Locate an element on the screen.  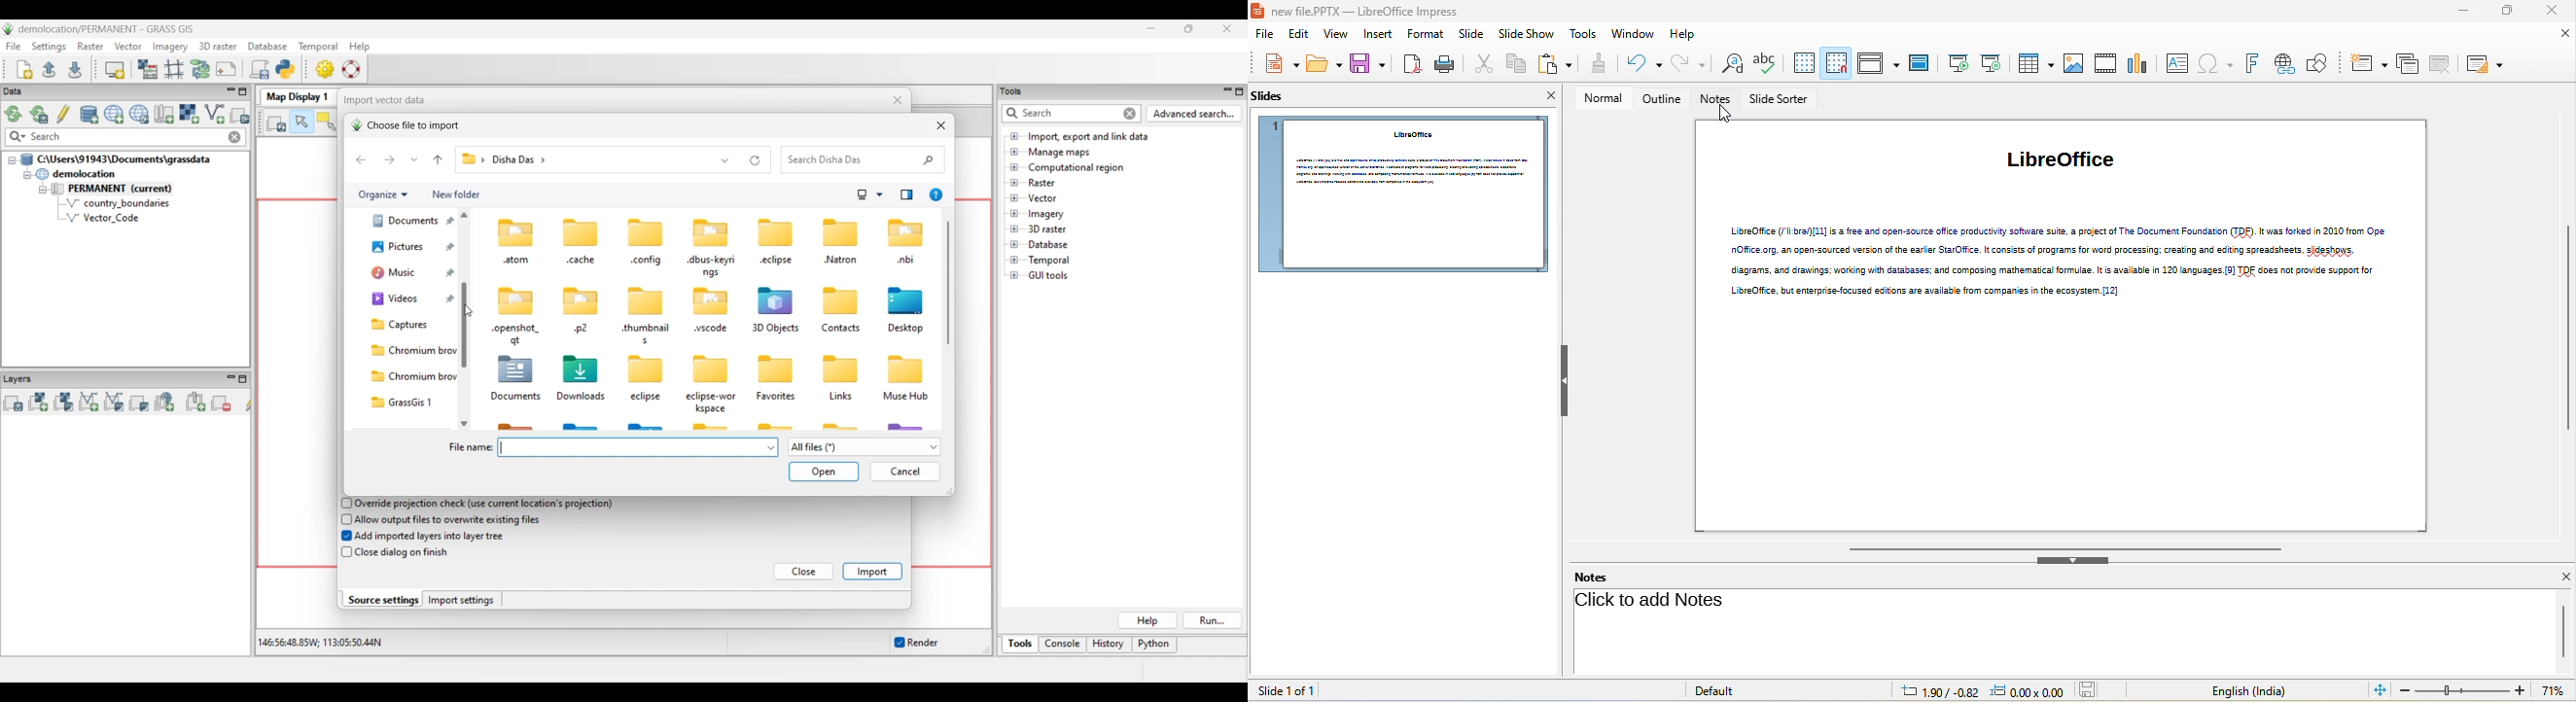
undo is located at coordinates (1640, 64).